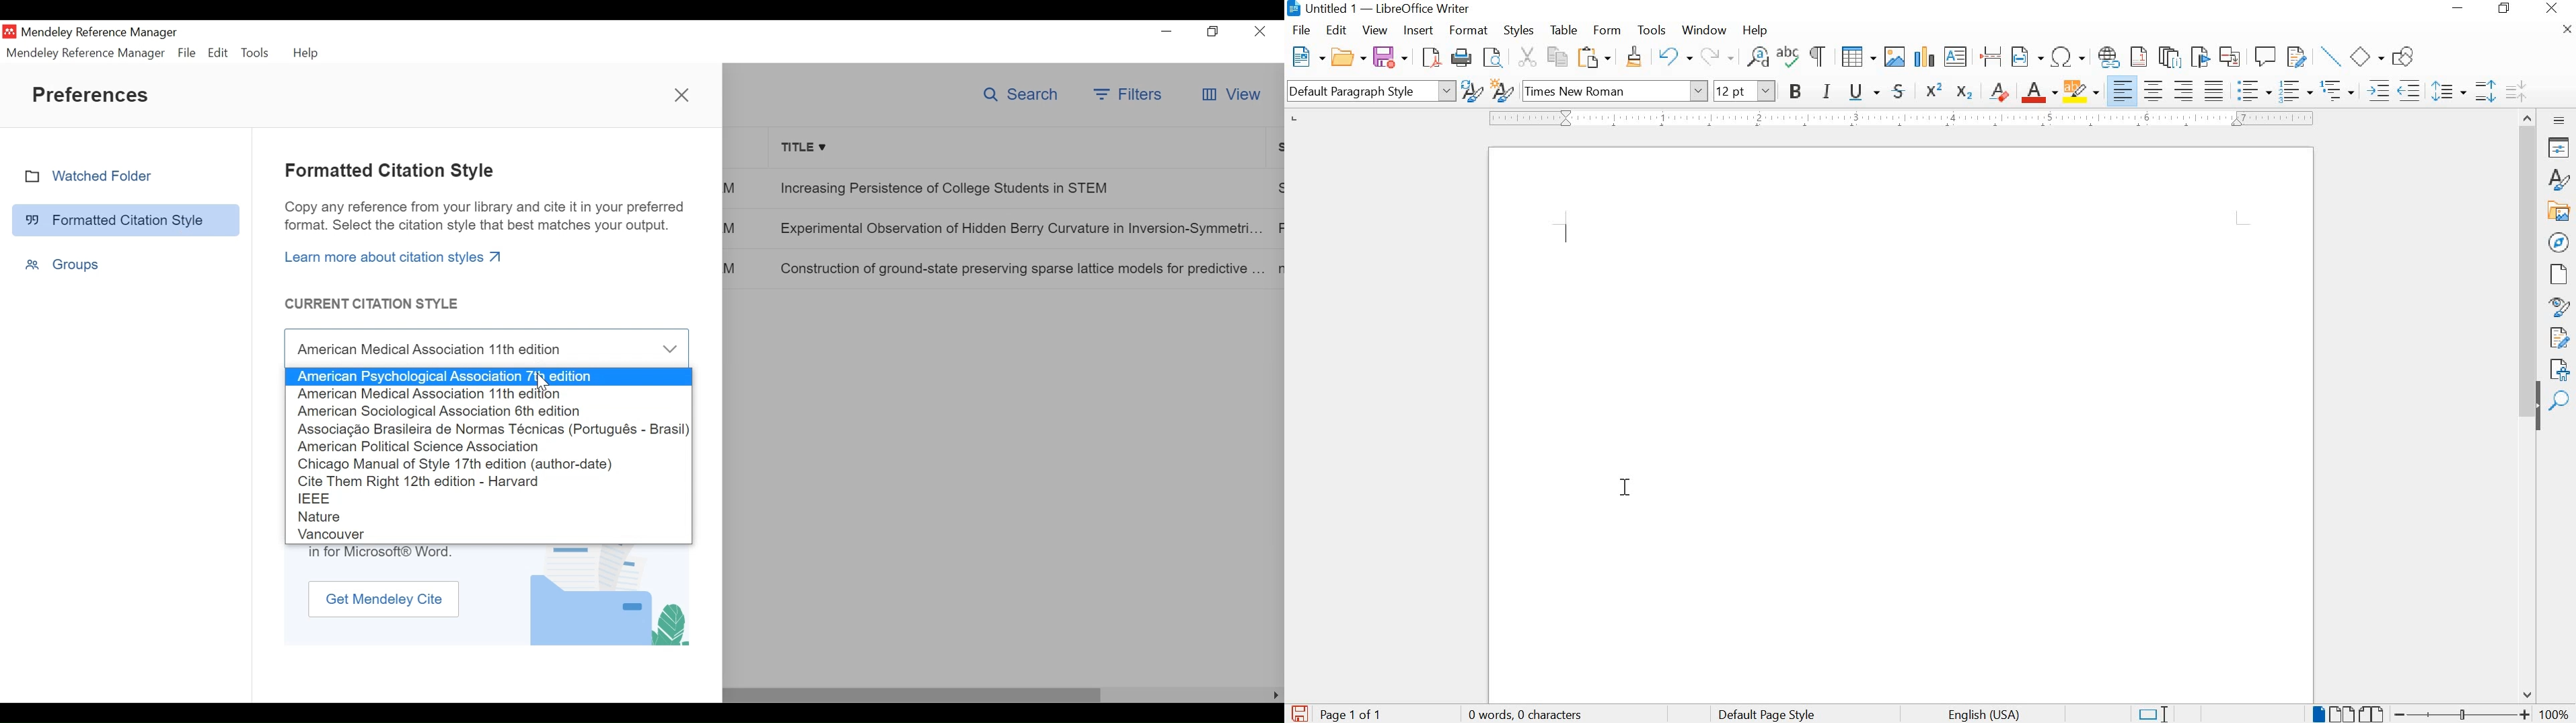 Image resolution: width=2576 pixels, height=728 pixels. Describe the element at coordinates (1965, 90) in the screenshot. I see `SUBSCRIPT` at that location.